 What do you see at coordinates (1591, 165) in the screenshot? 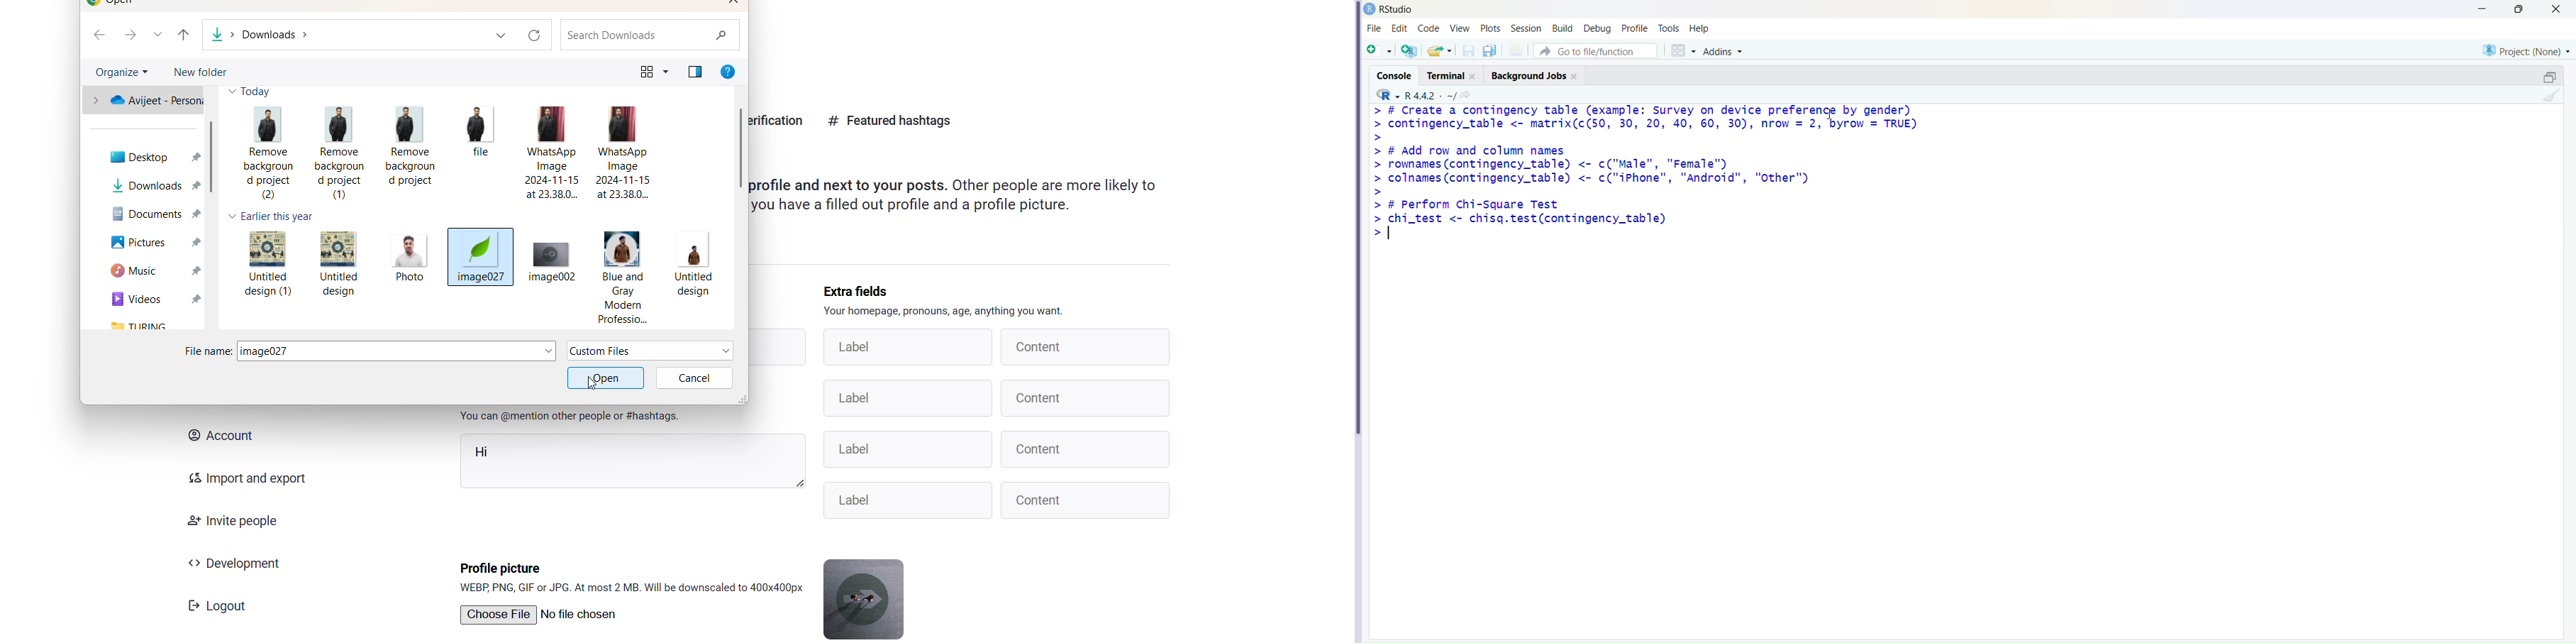
I see `> # Add row and column names
> rownames (contingency_table) <- c("Male", "Female™)
> colnames (contingency_table) <- c("iPhone", "Android", "Other")` at bounding box center [1591, 165].